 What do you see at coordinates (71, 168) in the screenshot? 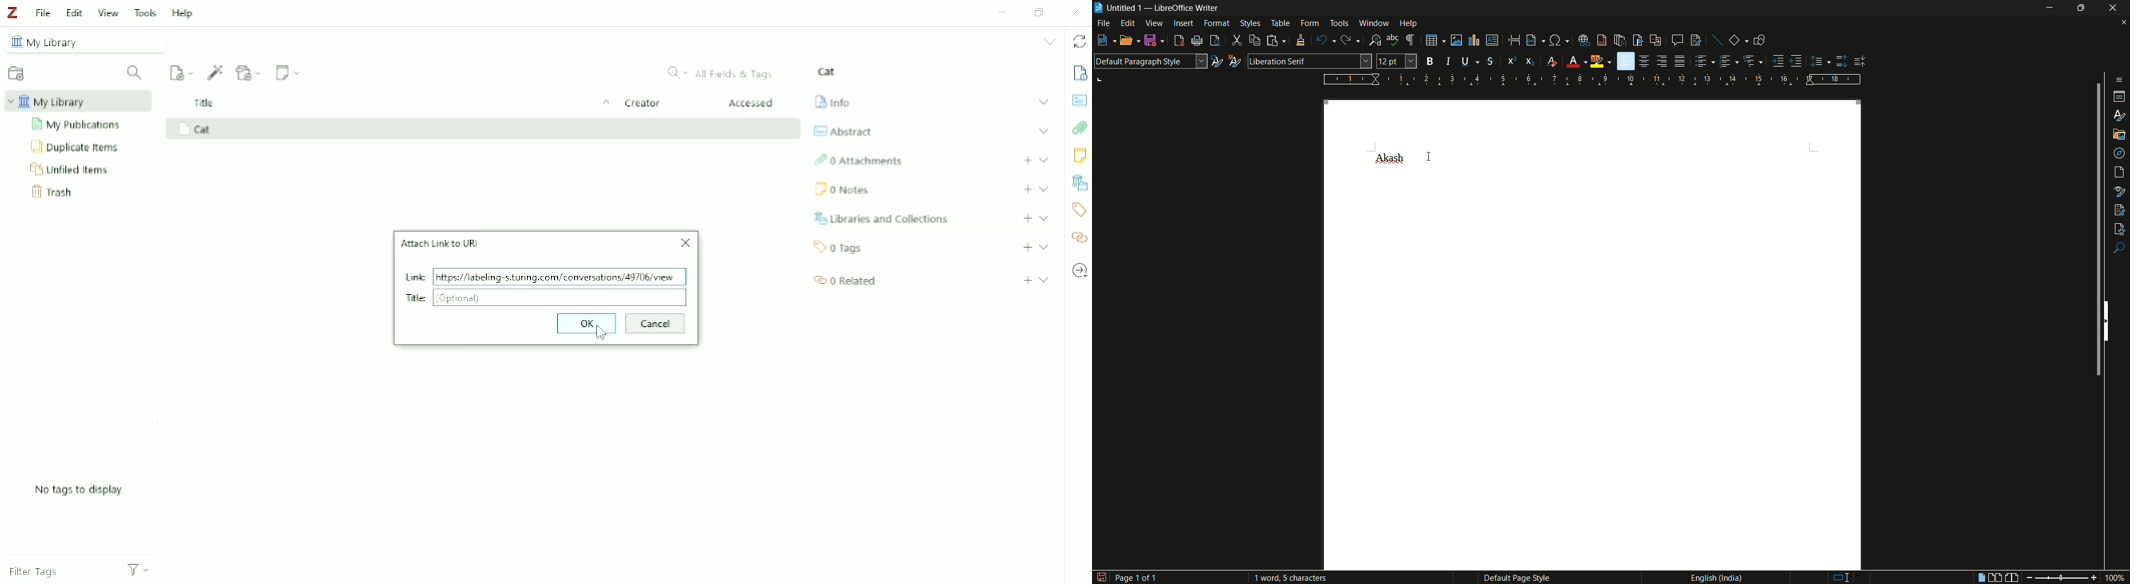
I see `Unfiled Items` at bounding box center [71, 168].